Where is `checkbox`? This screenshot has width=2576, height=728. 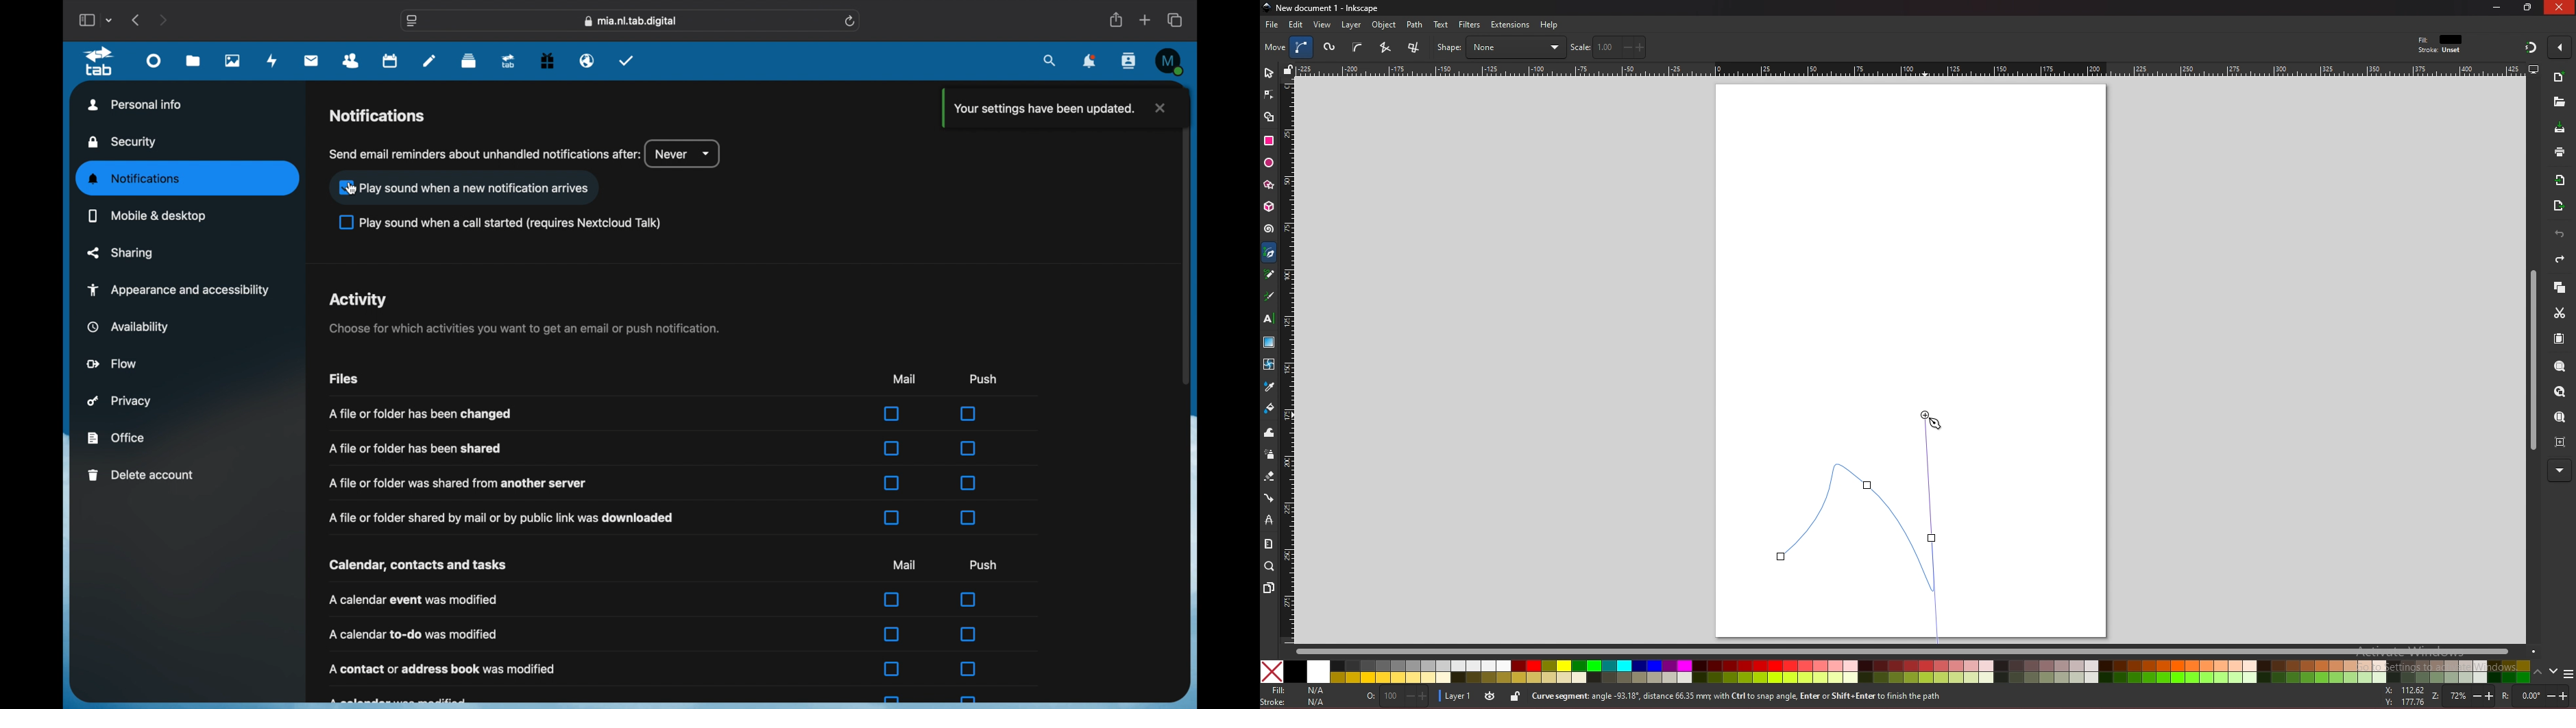 checkbox is located at coordinates (893, 700).